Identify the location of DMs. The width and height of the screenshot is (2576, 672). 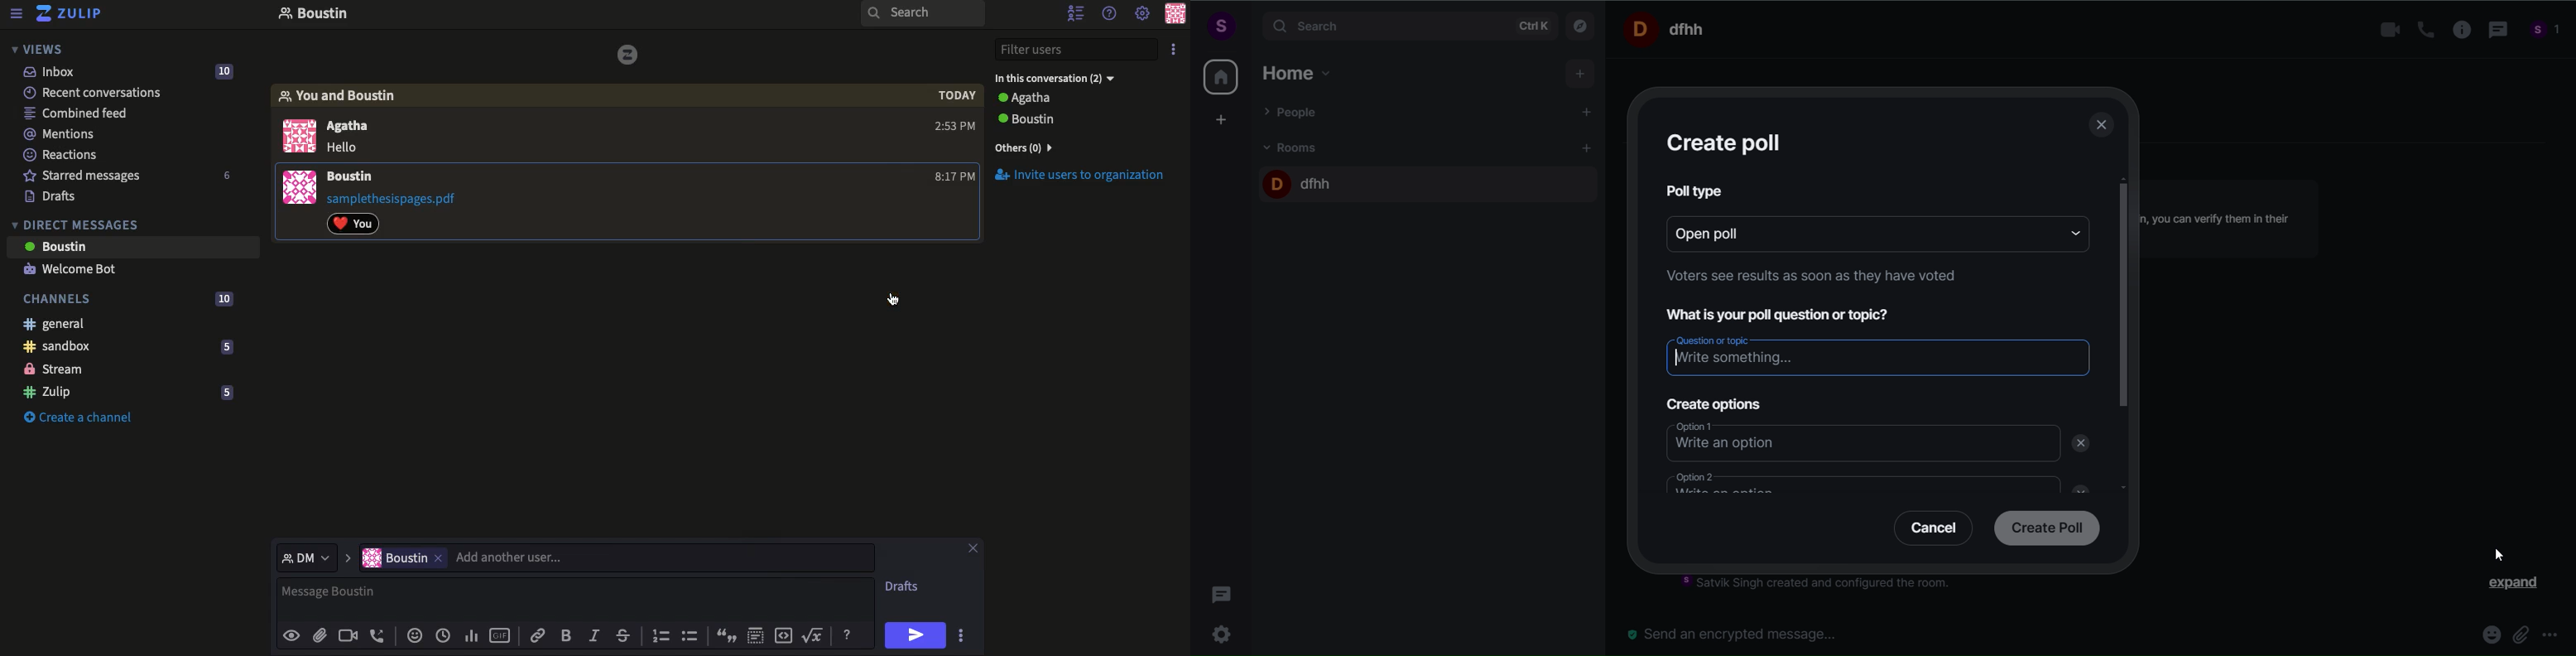
(76, 223).